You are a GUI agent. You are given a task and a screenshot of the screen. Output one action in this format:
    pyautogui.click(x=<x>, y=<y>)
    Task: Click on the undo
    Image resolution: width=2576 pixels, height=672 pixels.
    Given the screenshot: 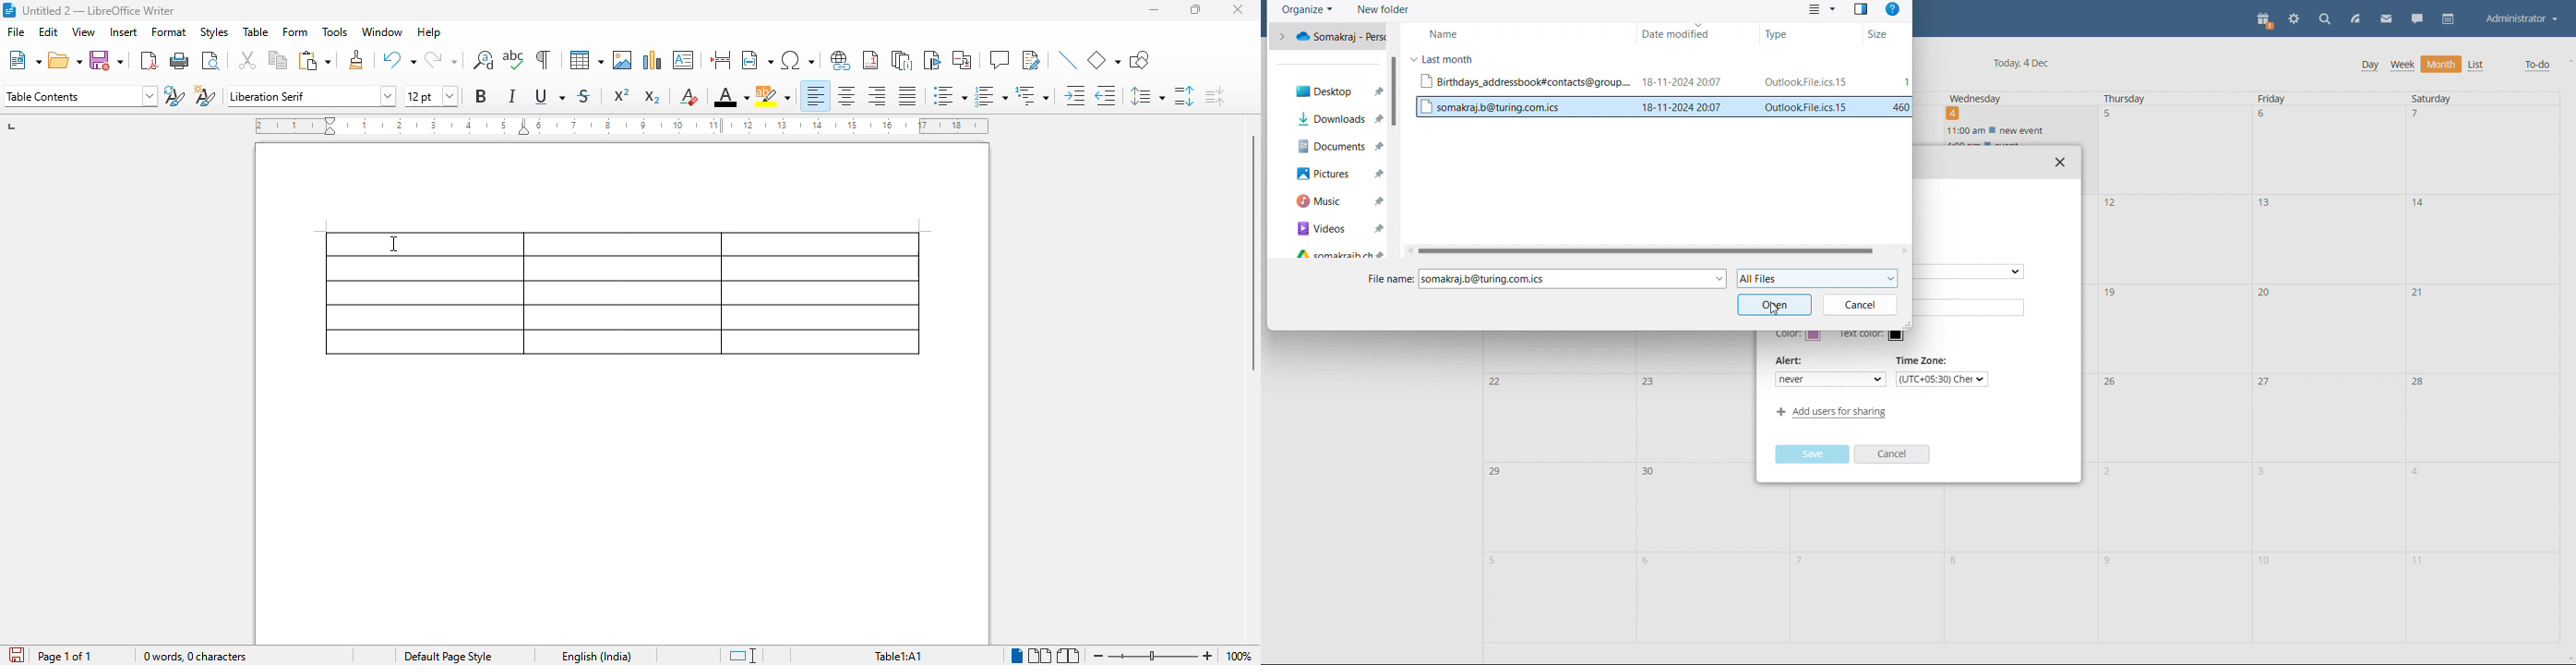 What is the action you would take?
    pyautogui.click(x=399, y=59)
    